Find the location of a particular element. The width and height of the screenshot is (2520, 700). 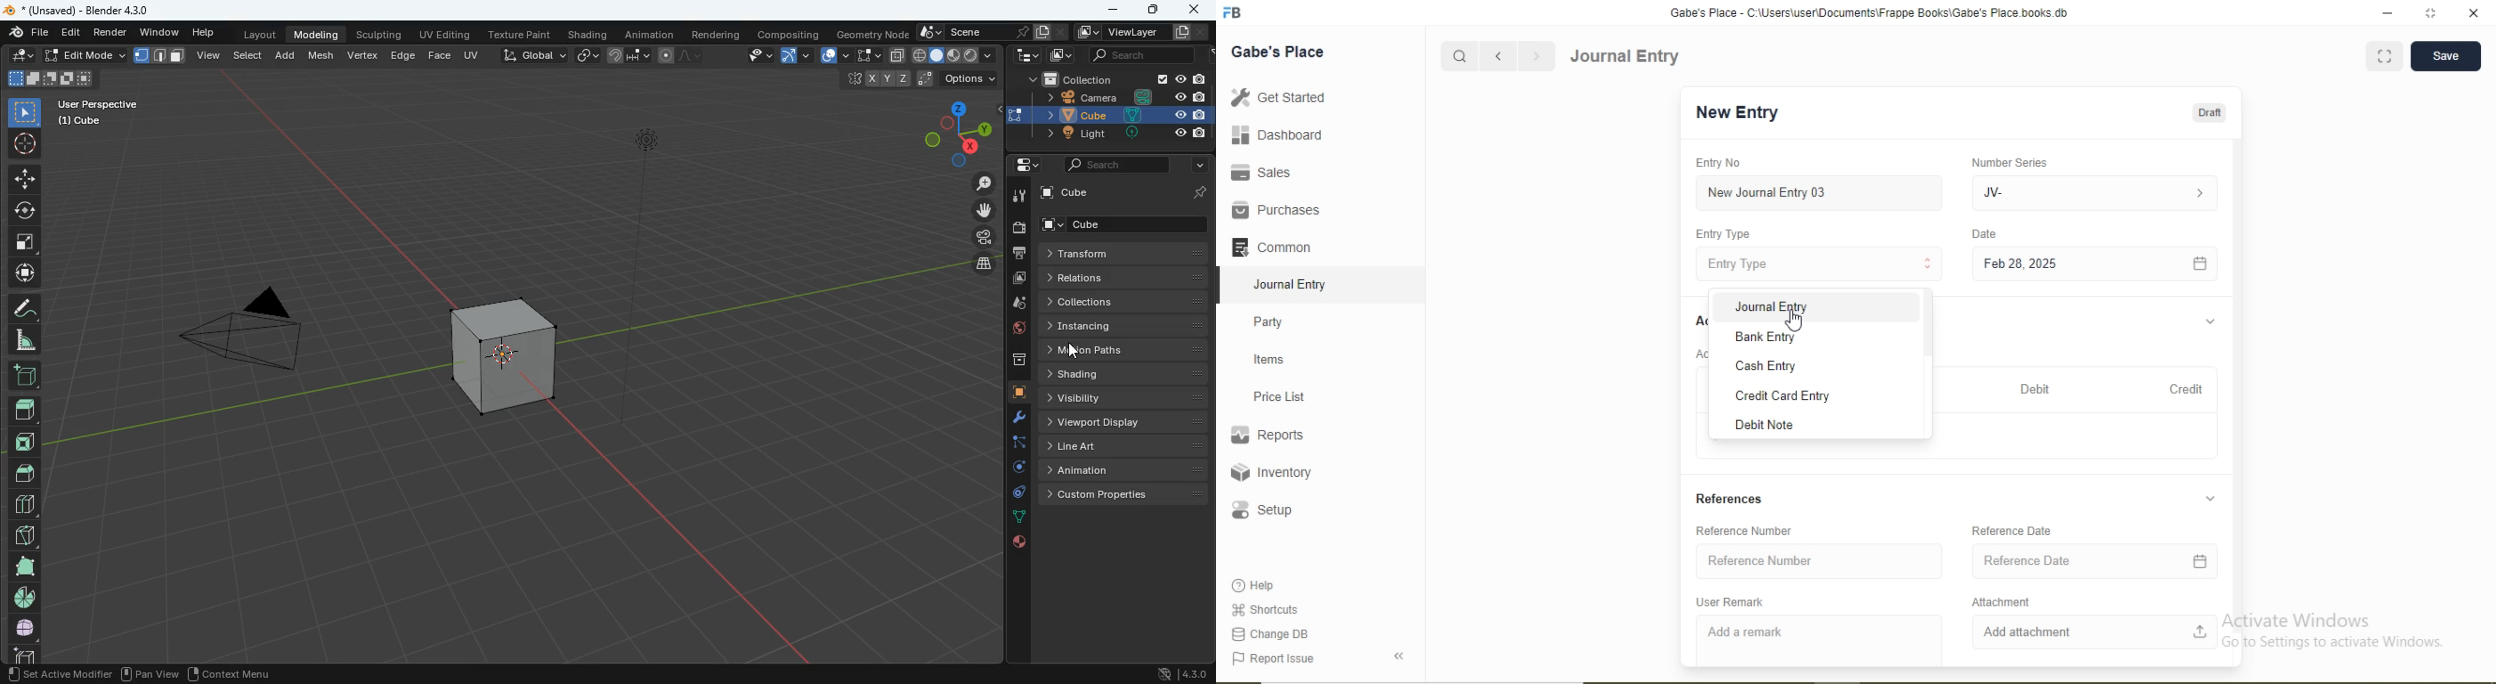

blocks is located at coordinates (23, 506).